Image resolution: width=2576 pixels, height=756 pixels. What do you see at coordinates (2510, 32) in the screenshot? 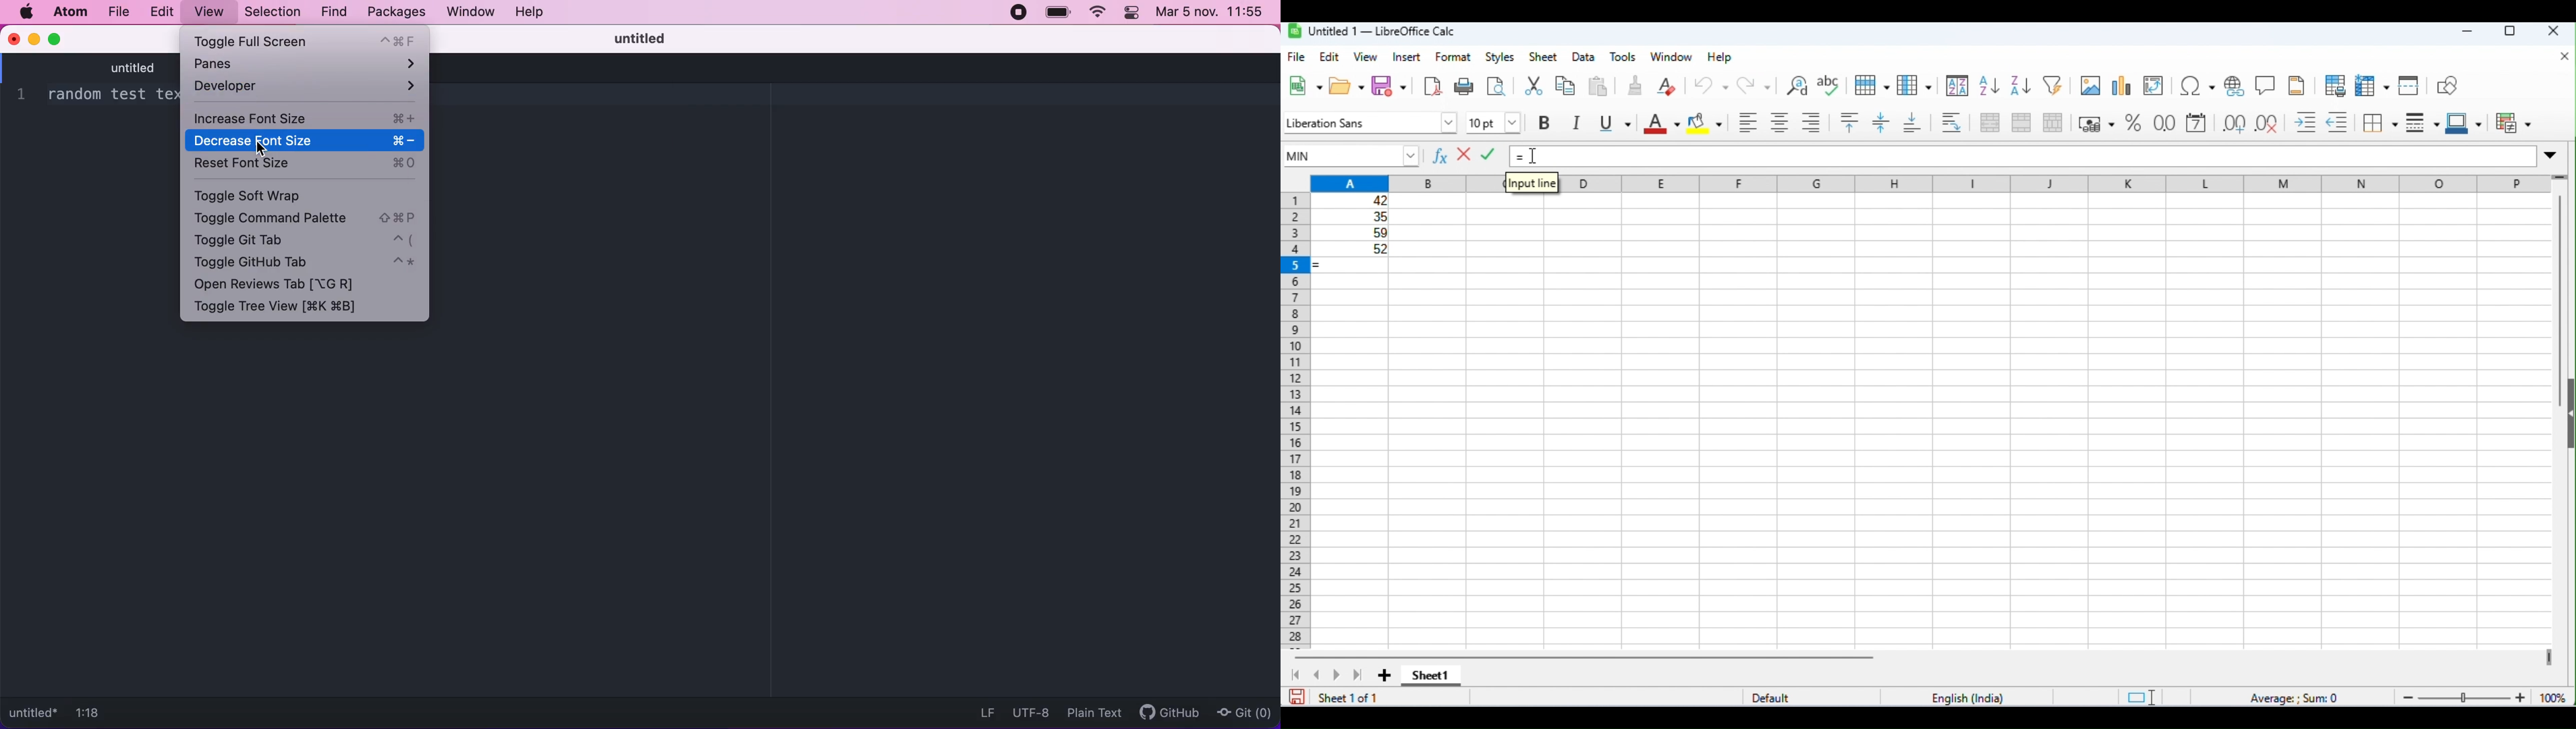
I see `maximize` at bounding box center [2510, 32].